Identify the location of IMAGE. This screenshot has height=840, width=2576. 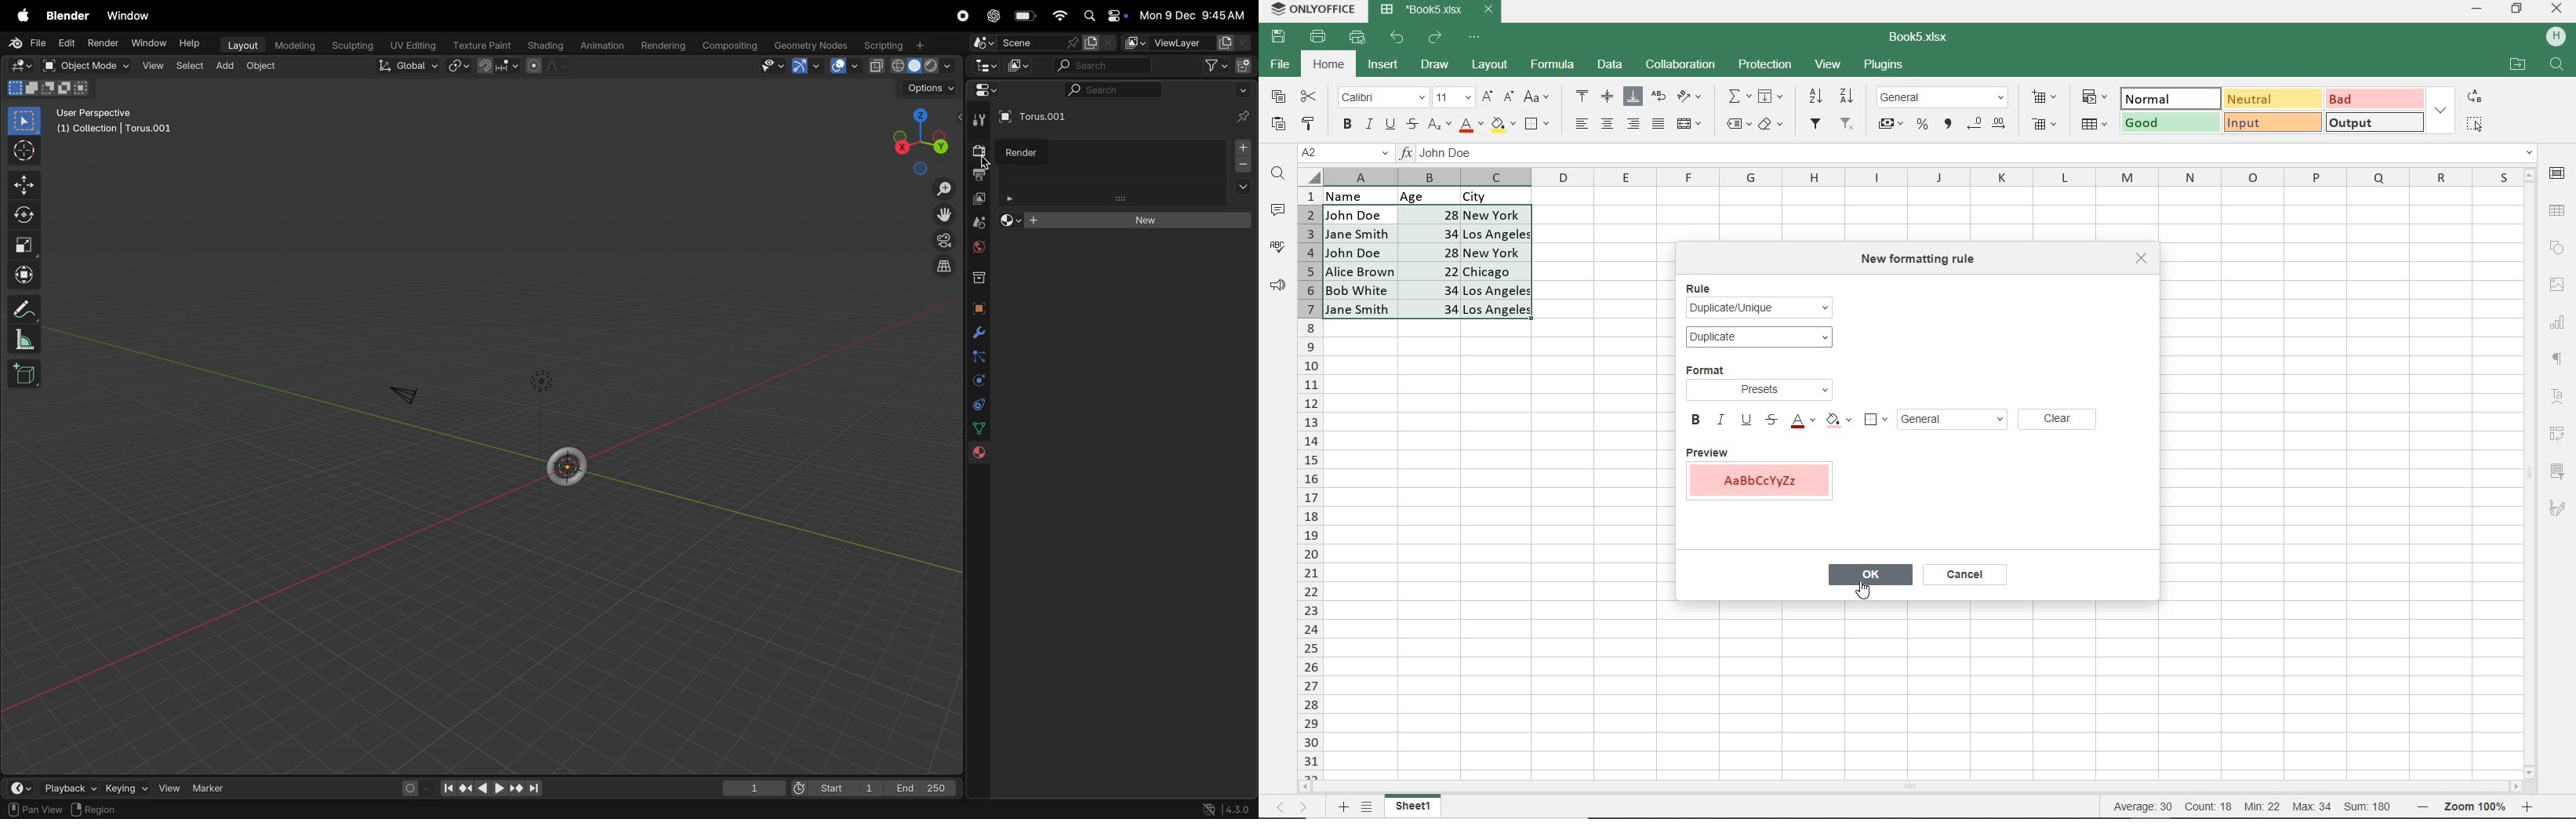
(2556, 285).